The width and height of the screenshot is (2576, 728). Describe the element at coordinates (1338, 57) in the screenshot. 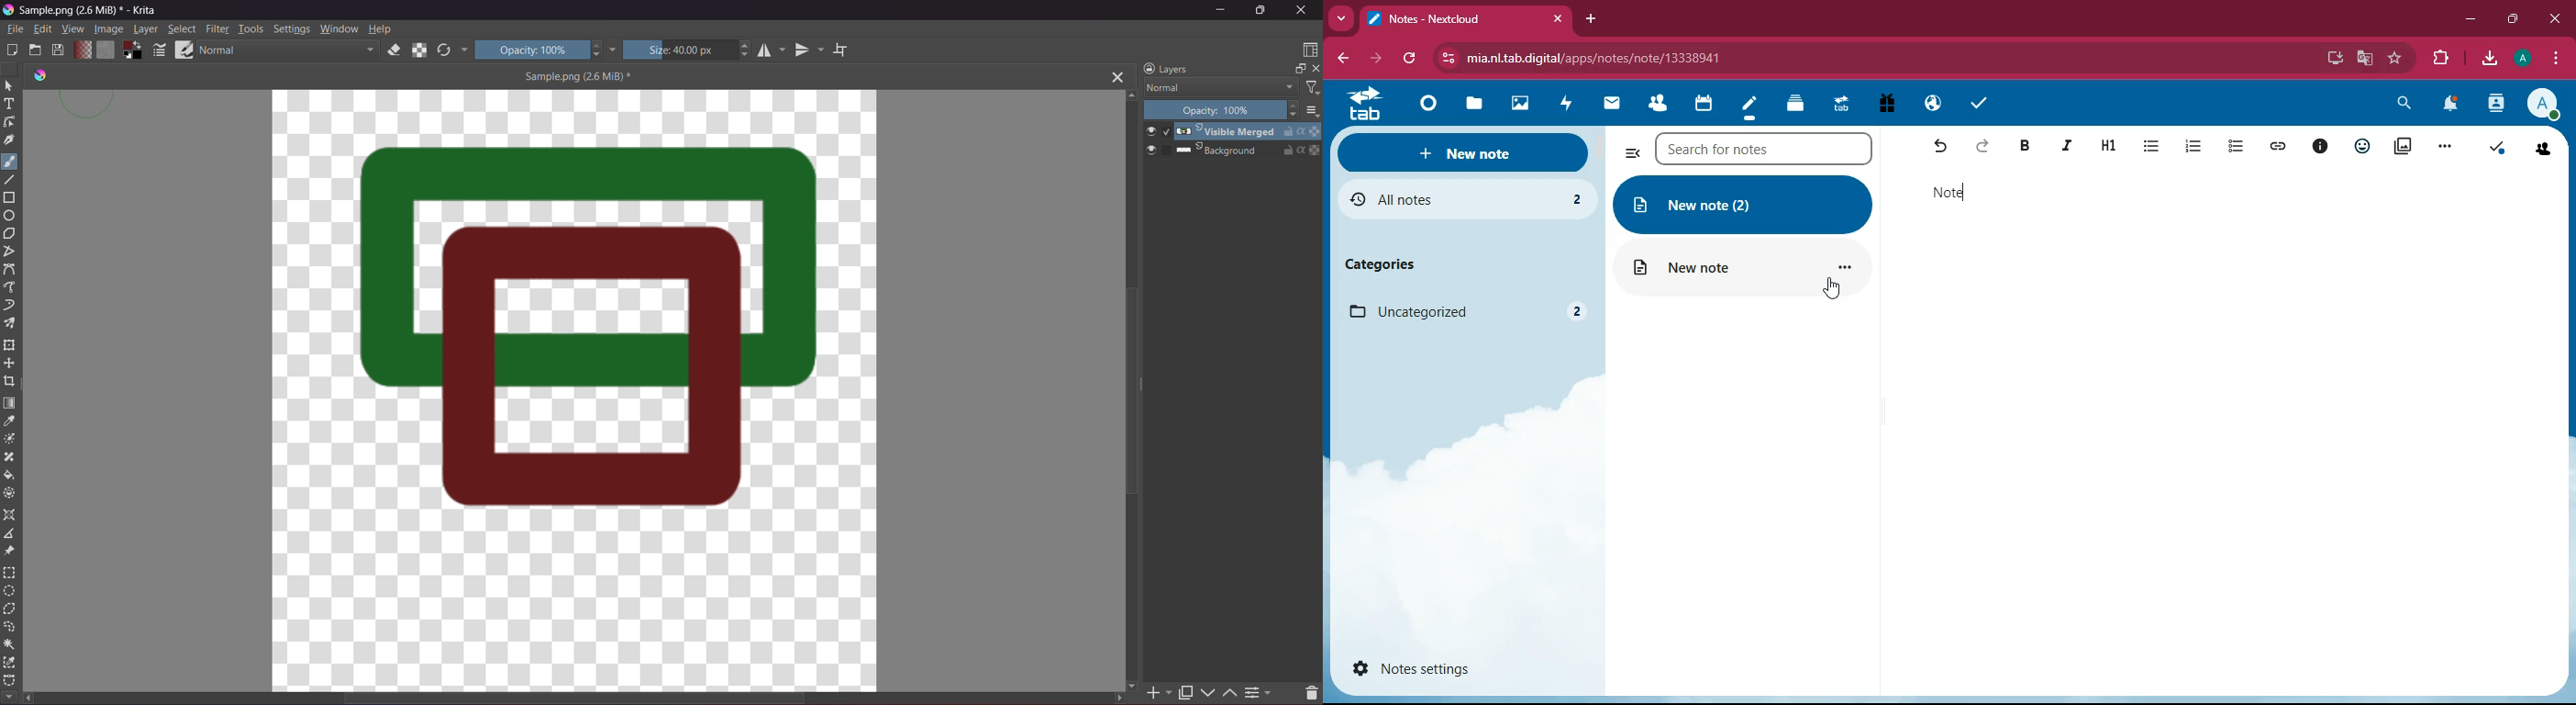

I see `back` at that location.